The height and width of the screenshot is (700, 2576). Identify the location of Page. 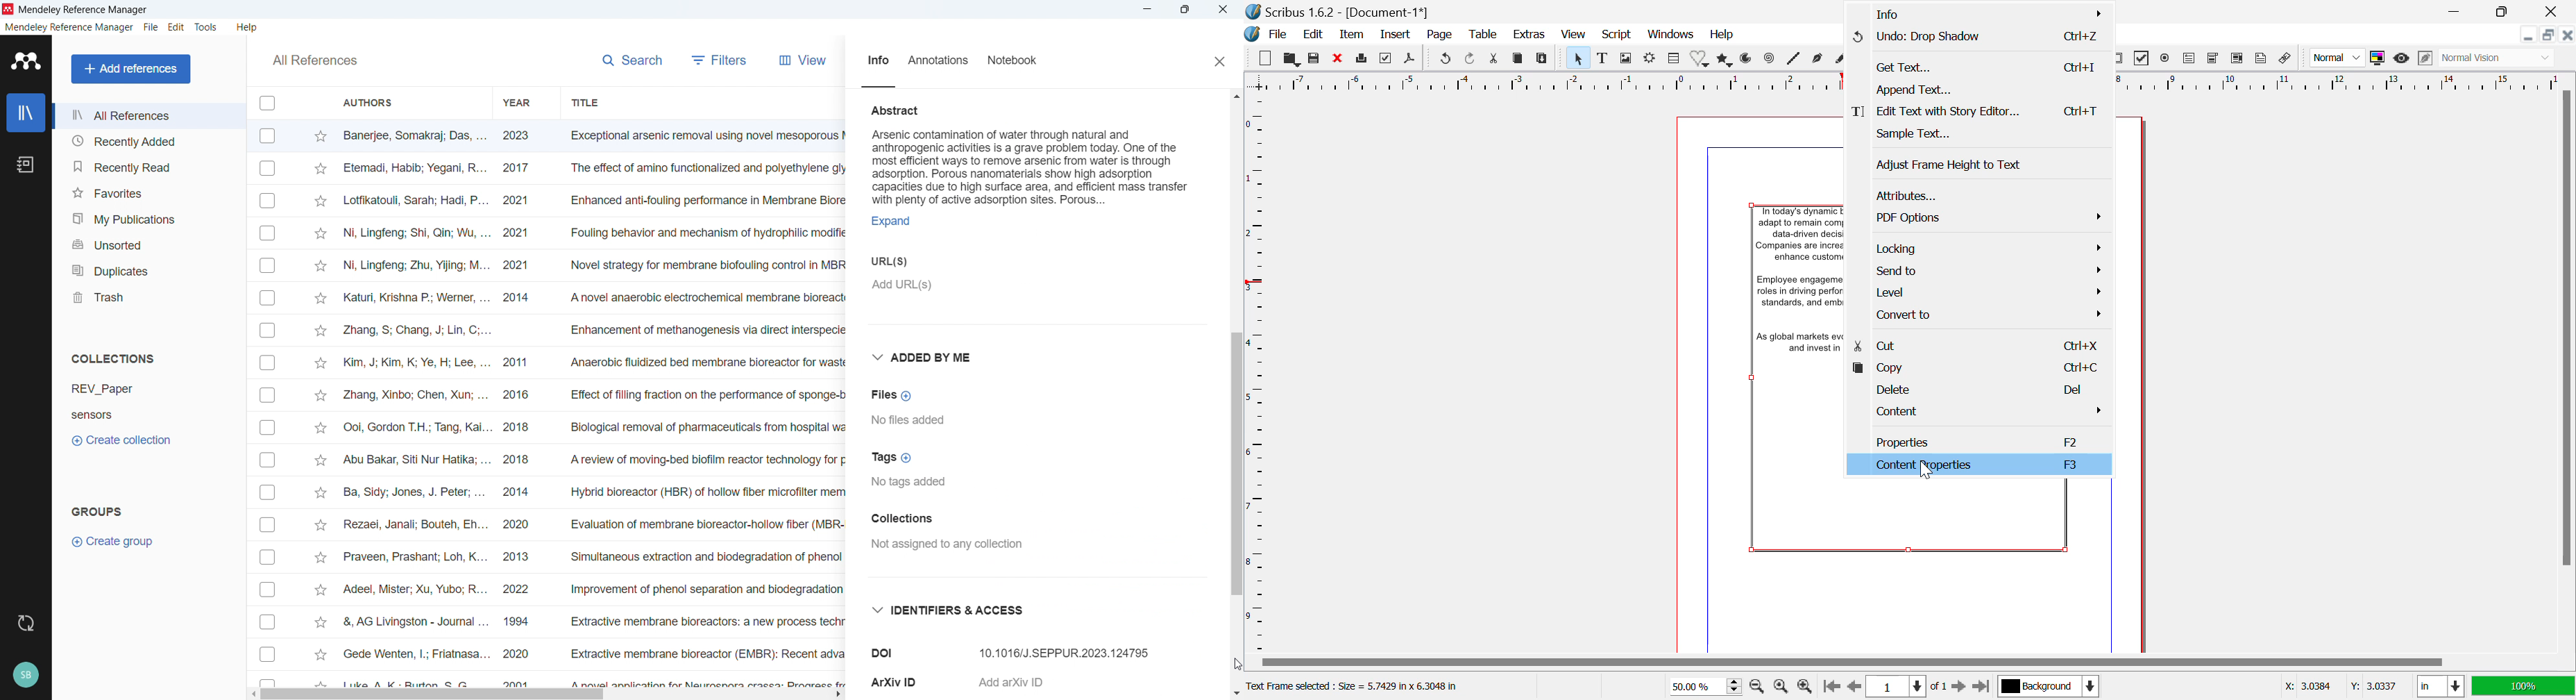
(1440, 36).